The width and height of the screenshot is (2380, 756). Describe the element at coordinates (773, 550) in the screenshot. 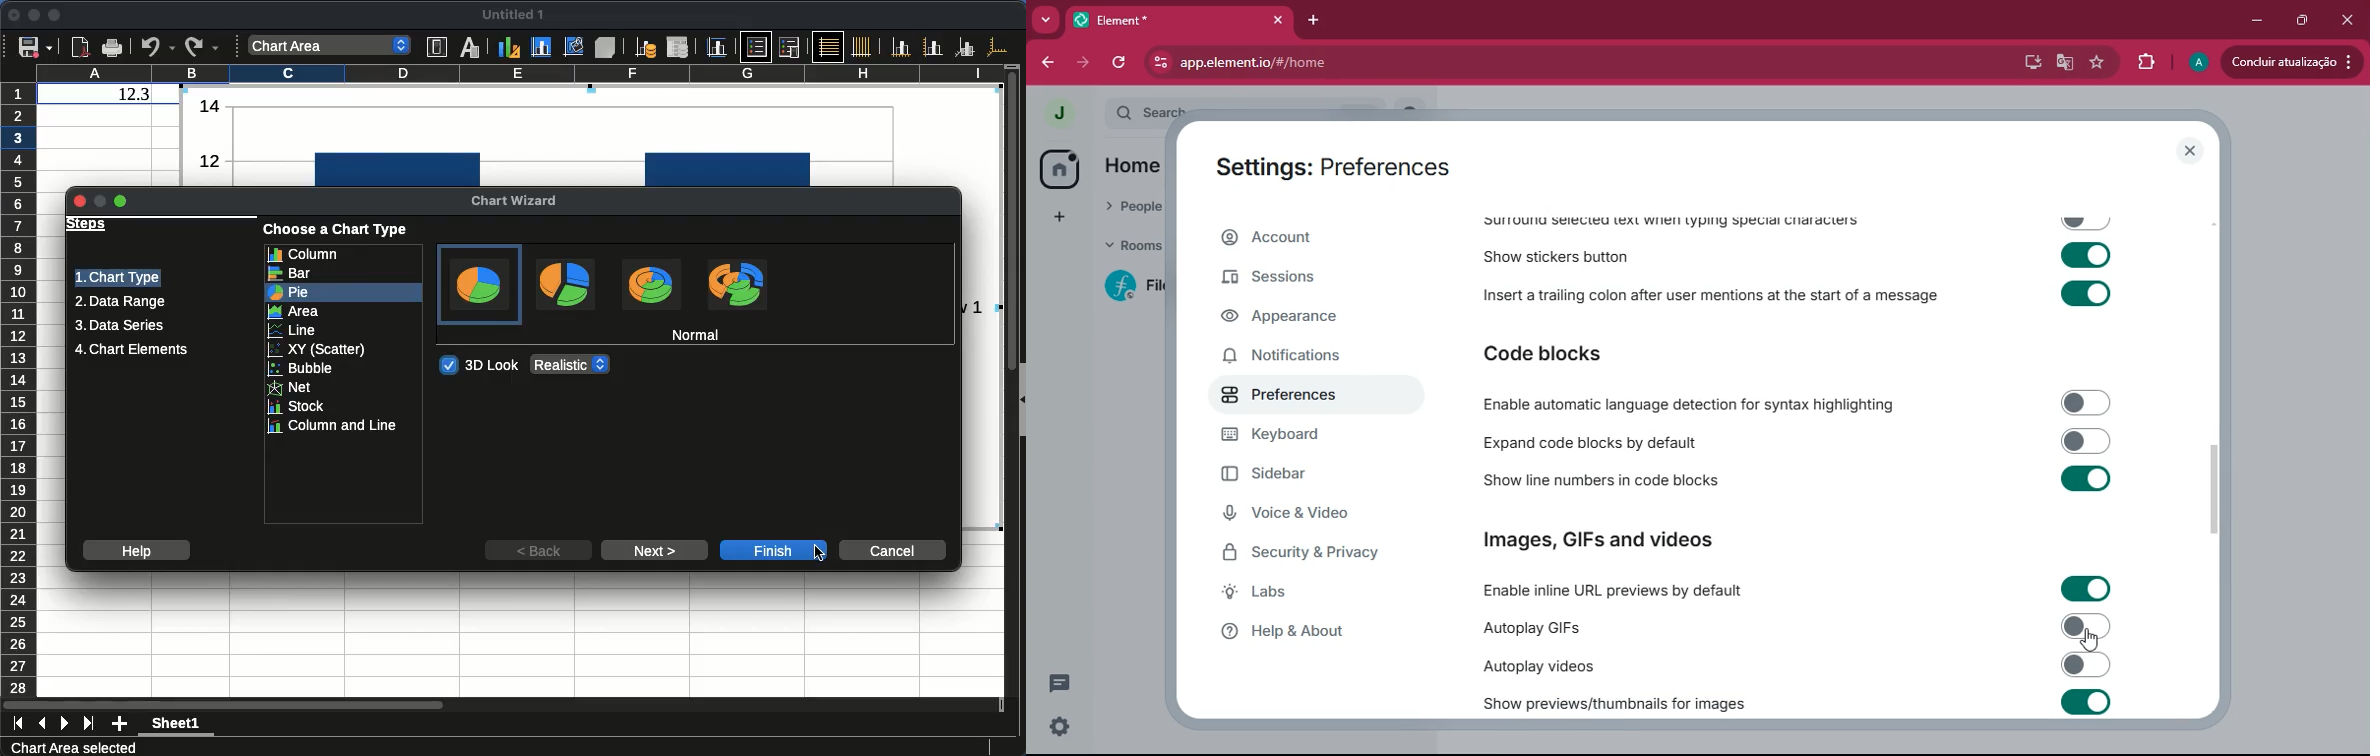

I see `finish` at that location.